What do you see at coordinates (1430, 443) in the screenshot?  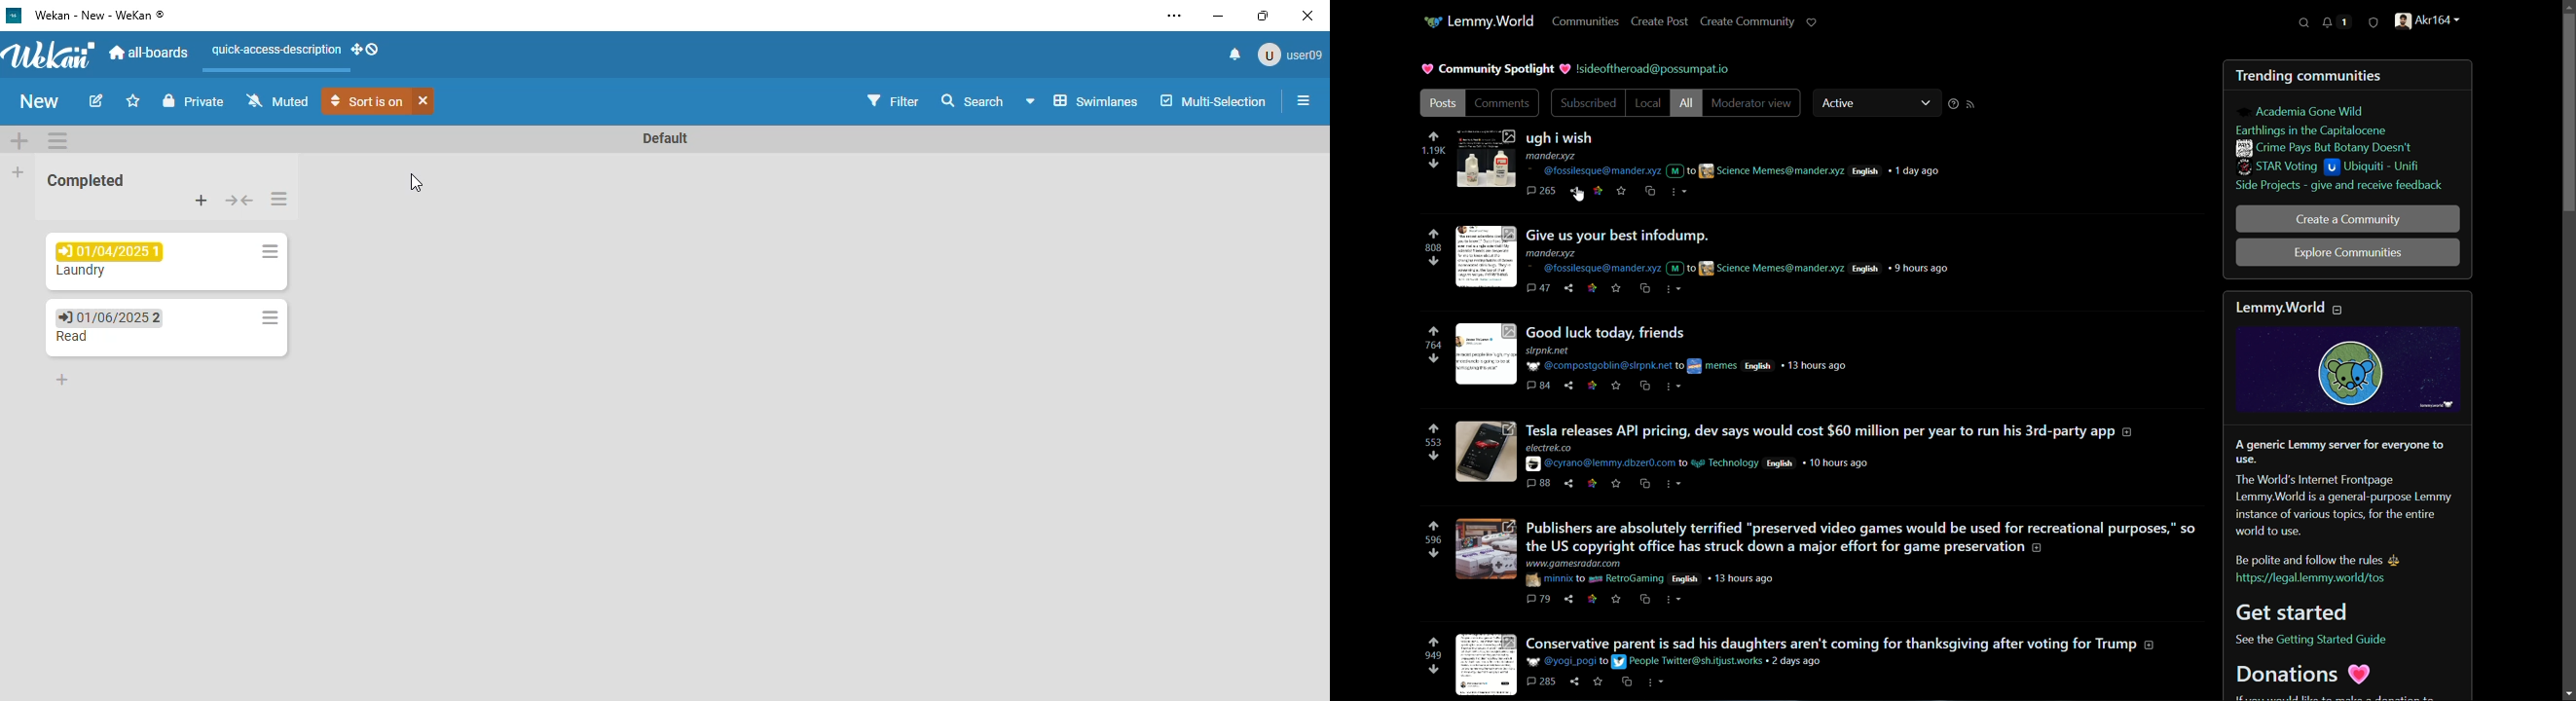 I see `553` at bounding box center [1430, 443].